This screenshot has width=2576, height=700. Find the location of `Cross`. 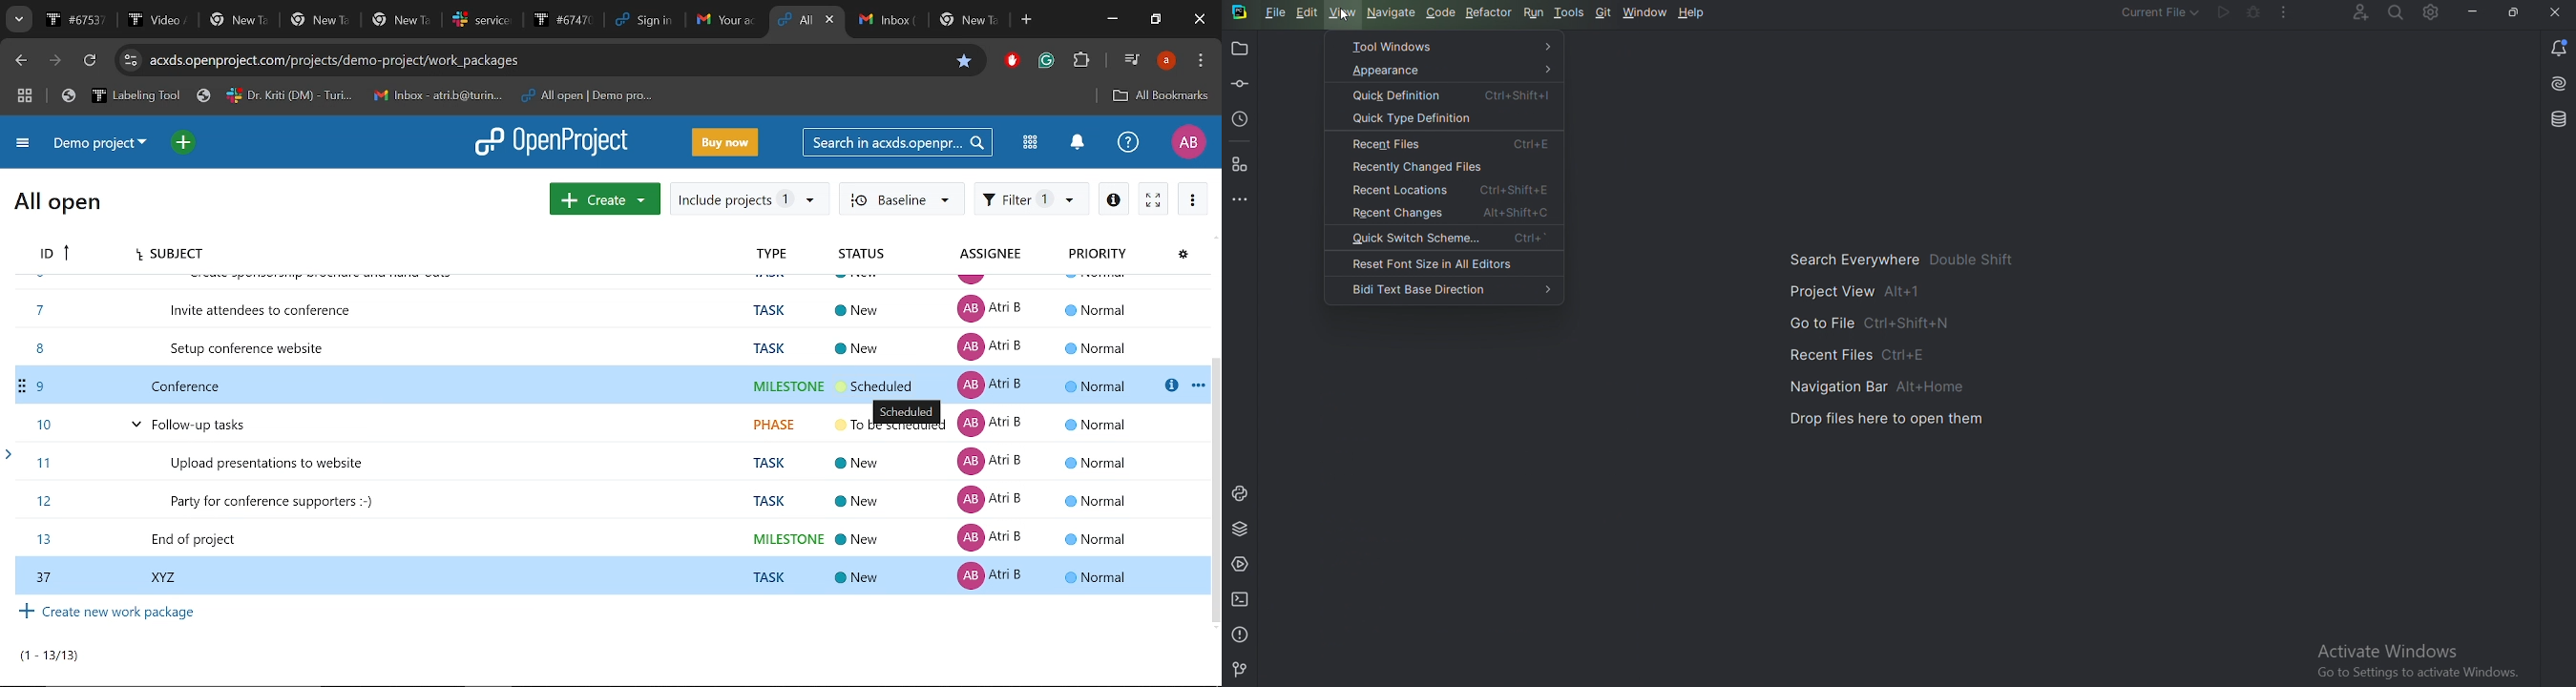

Cross is located at coordinates (2556, 12).